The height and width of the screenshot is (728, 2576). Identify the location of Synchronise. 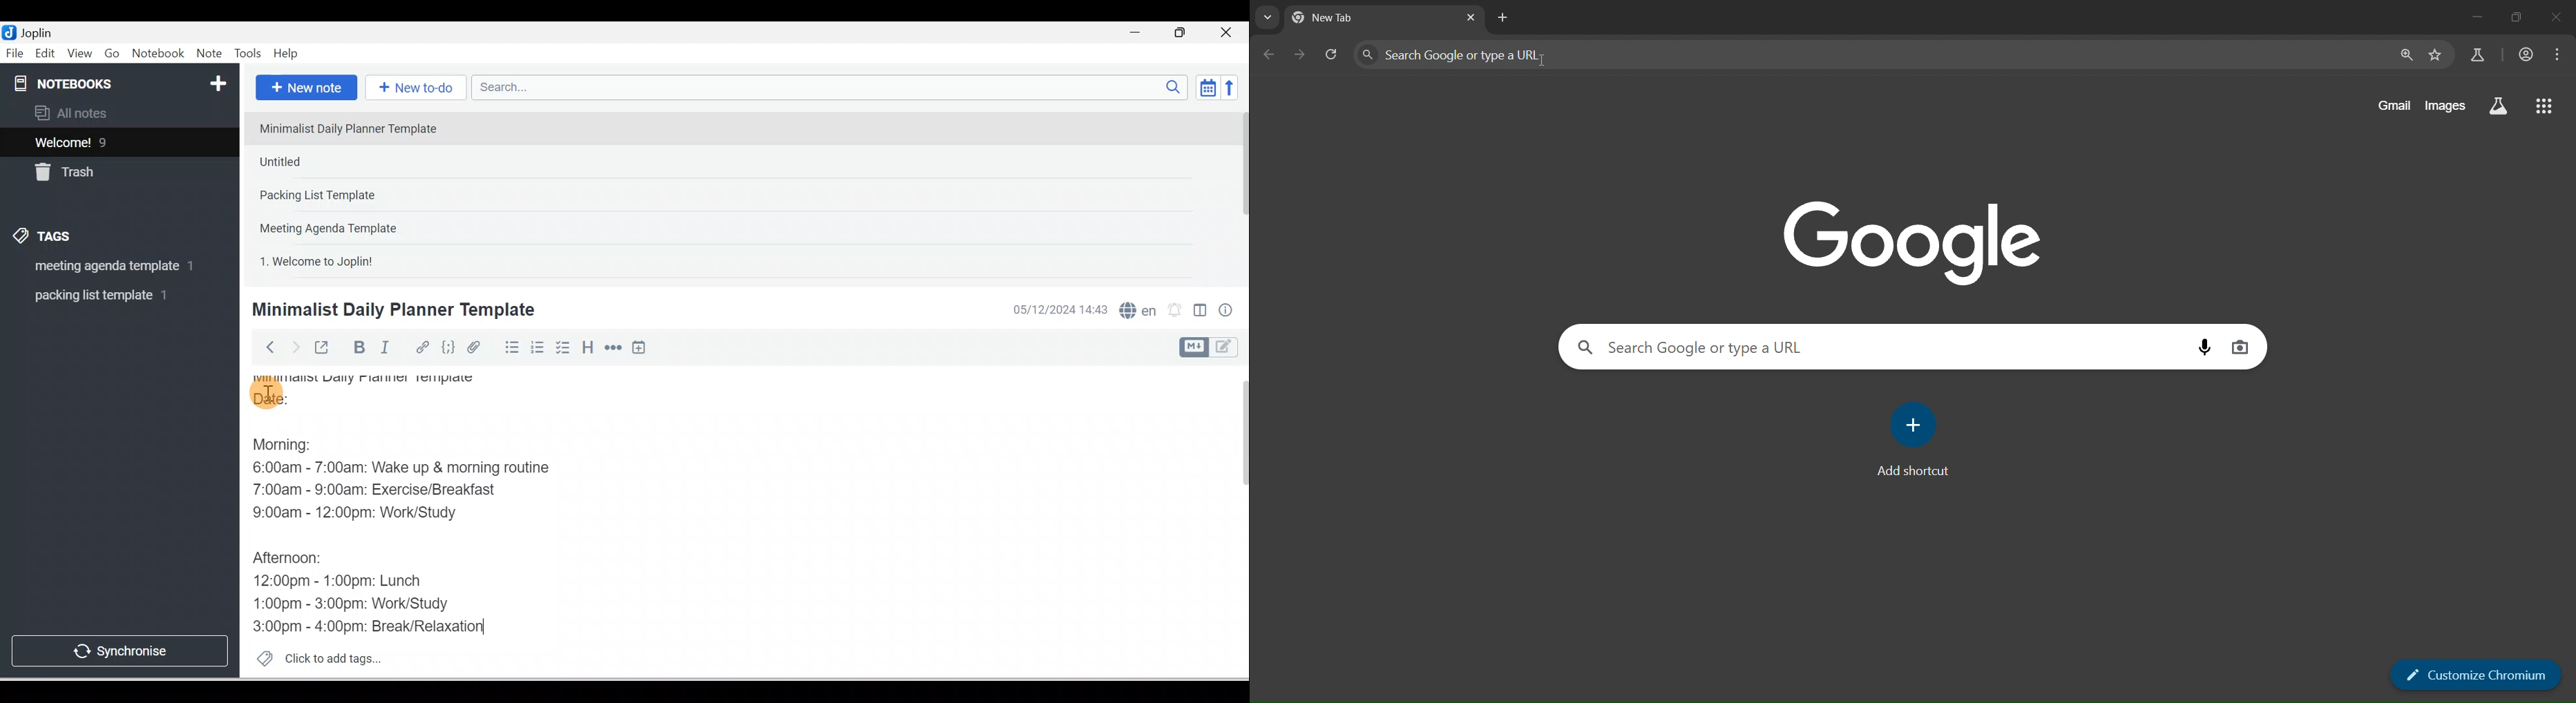
(119, 648).